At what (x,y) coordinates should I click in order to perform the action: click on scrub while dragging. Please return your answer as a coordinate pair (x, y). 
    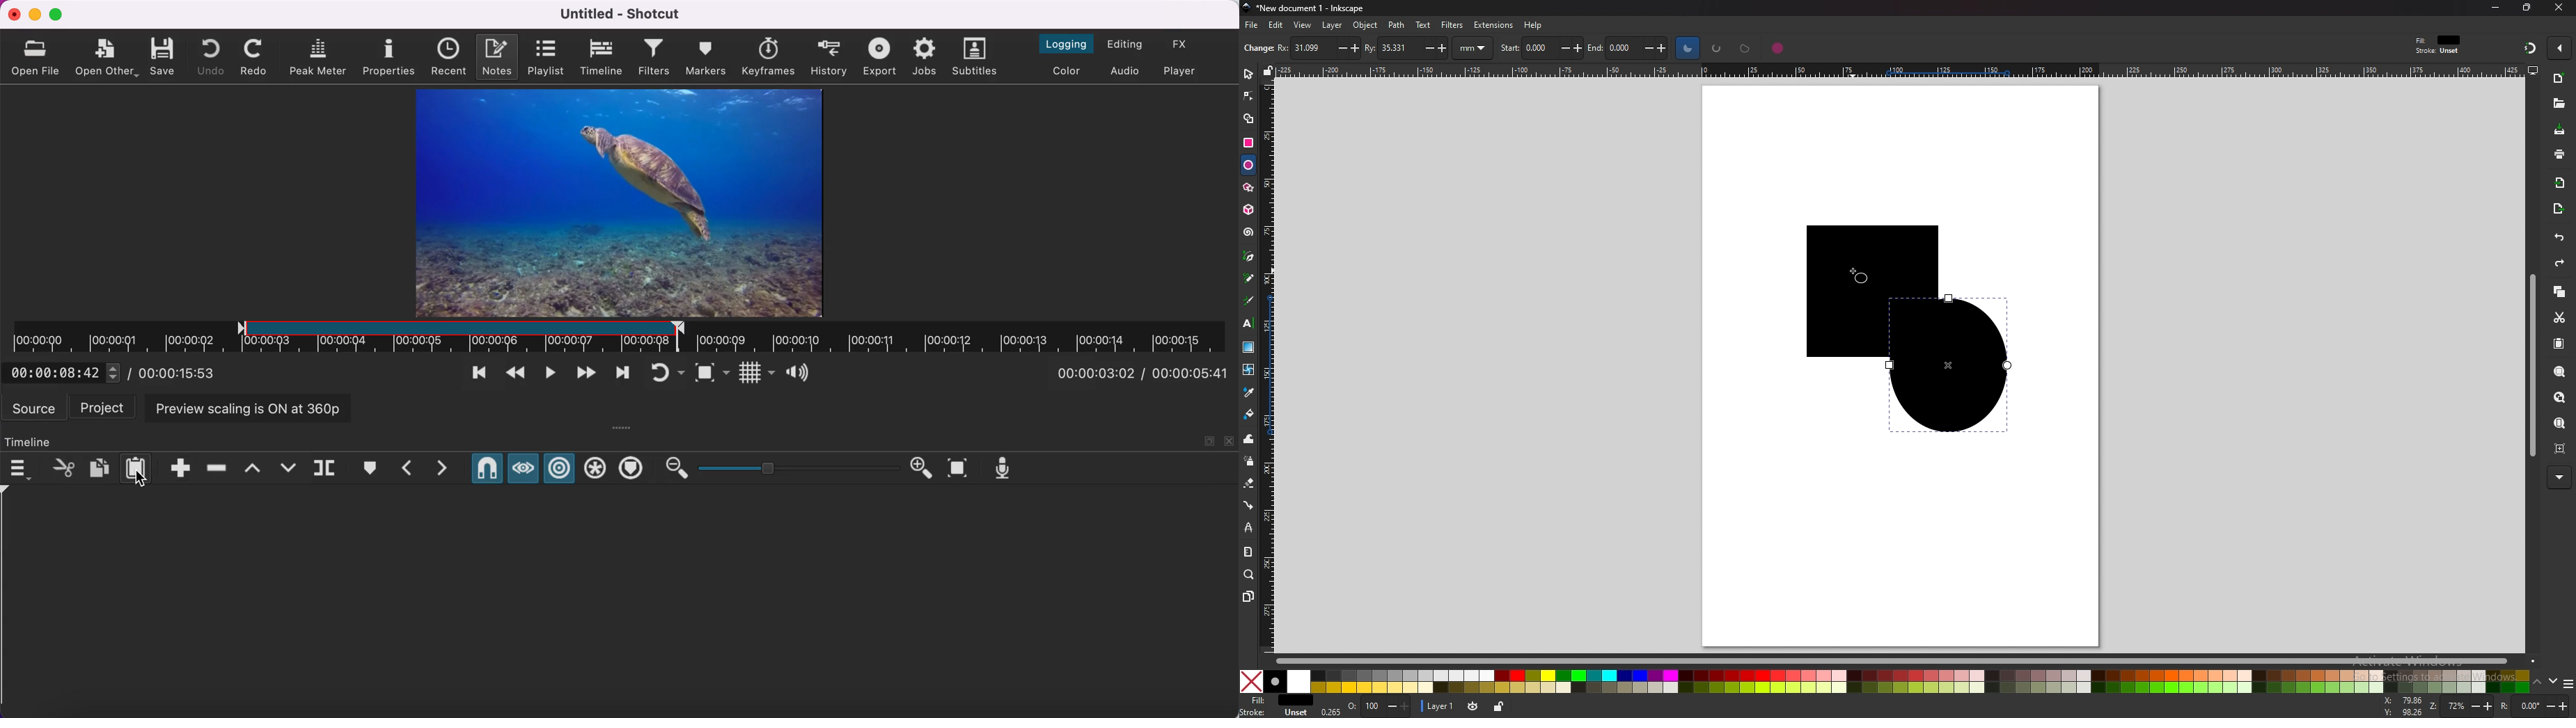
    Looking at the image, I should click on (523, 467).